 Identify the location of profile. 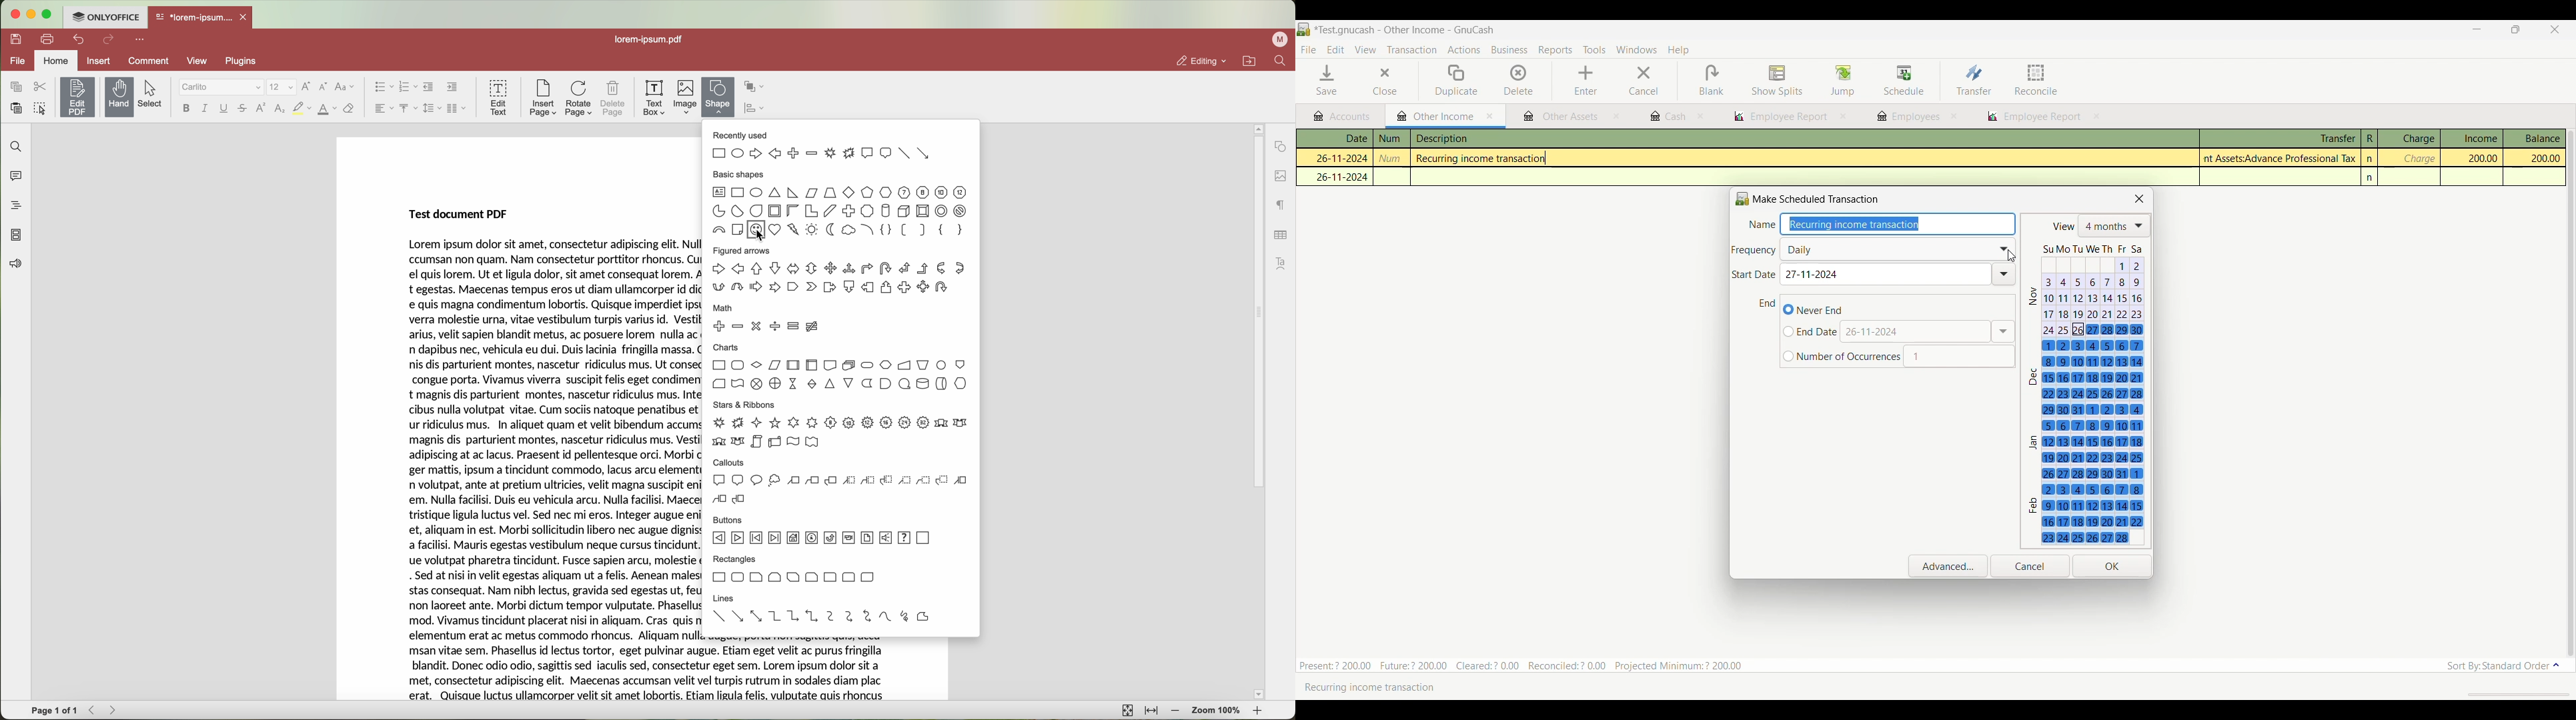
(1278, 40).